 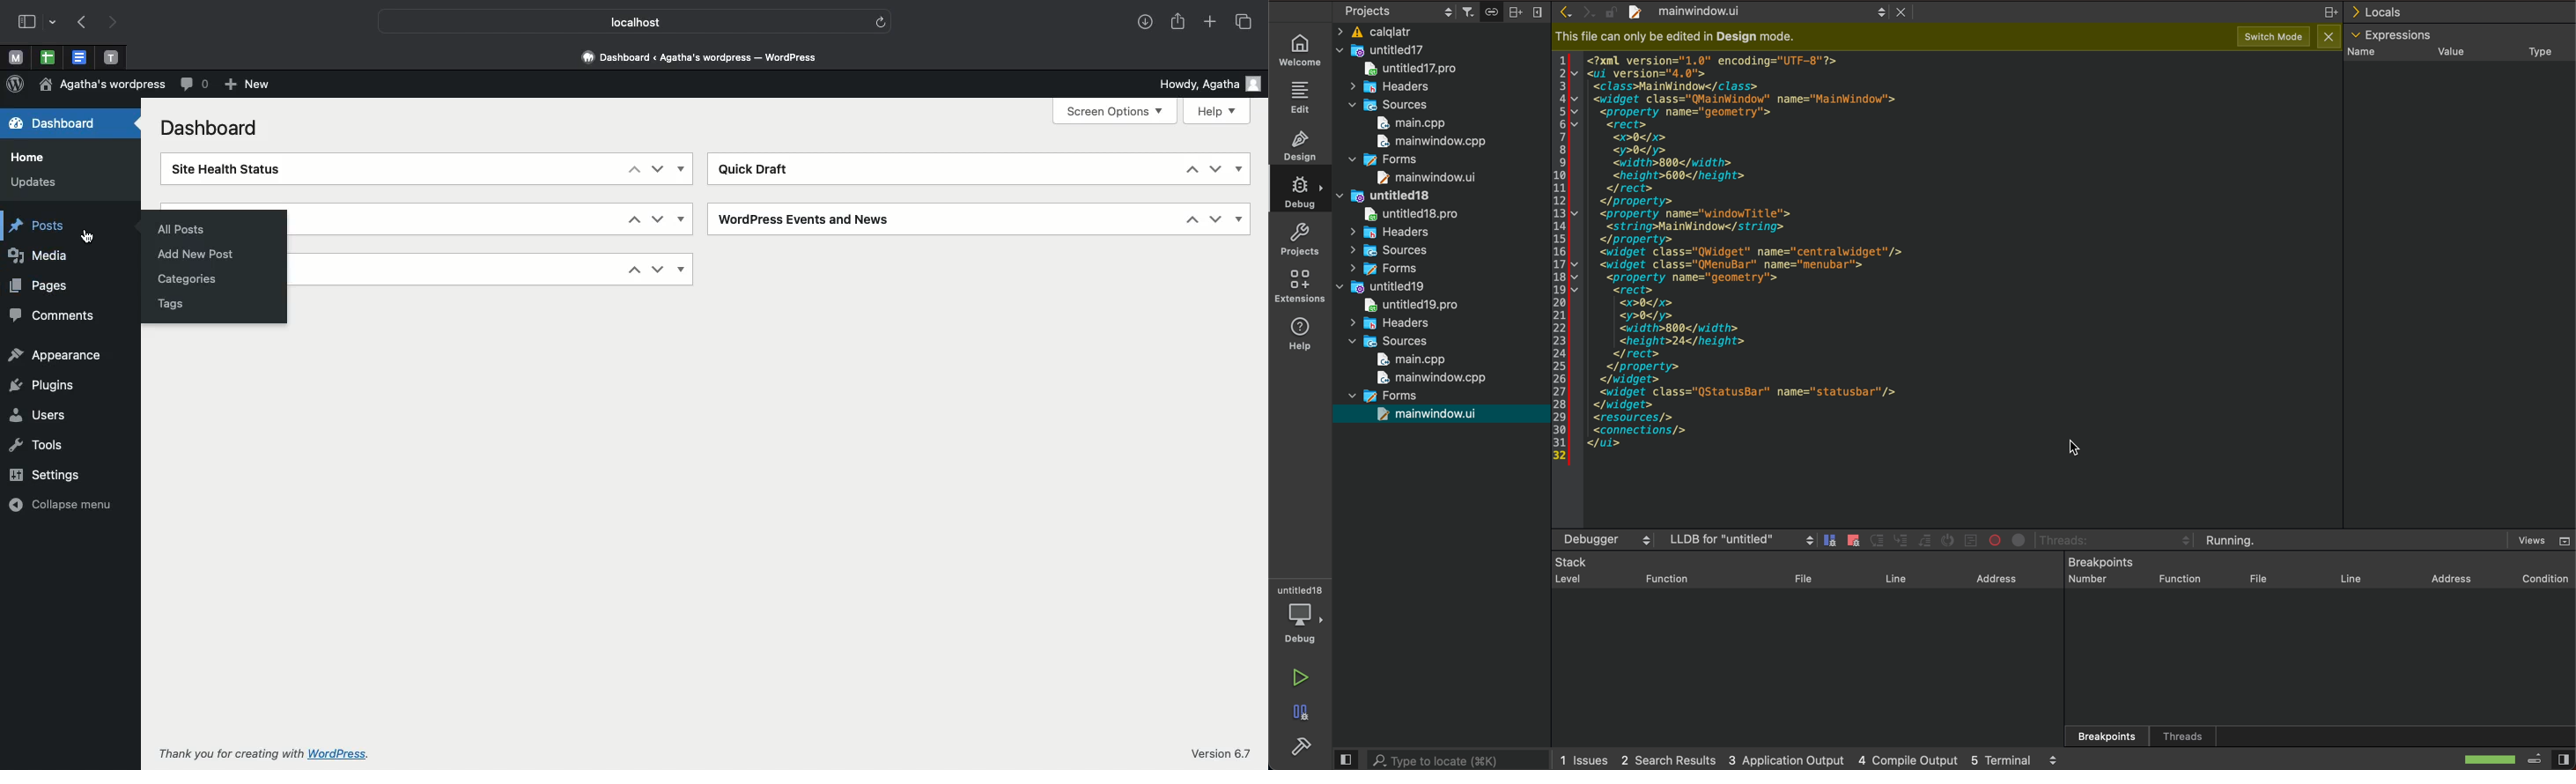 What do you see at coordinates (66, 125) in the screenshot?
I see `Dashboard` at bounding box center [66, 125].